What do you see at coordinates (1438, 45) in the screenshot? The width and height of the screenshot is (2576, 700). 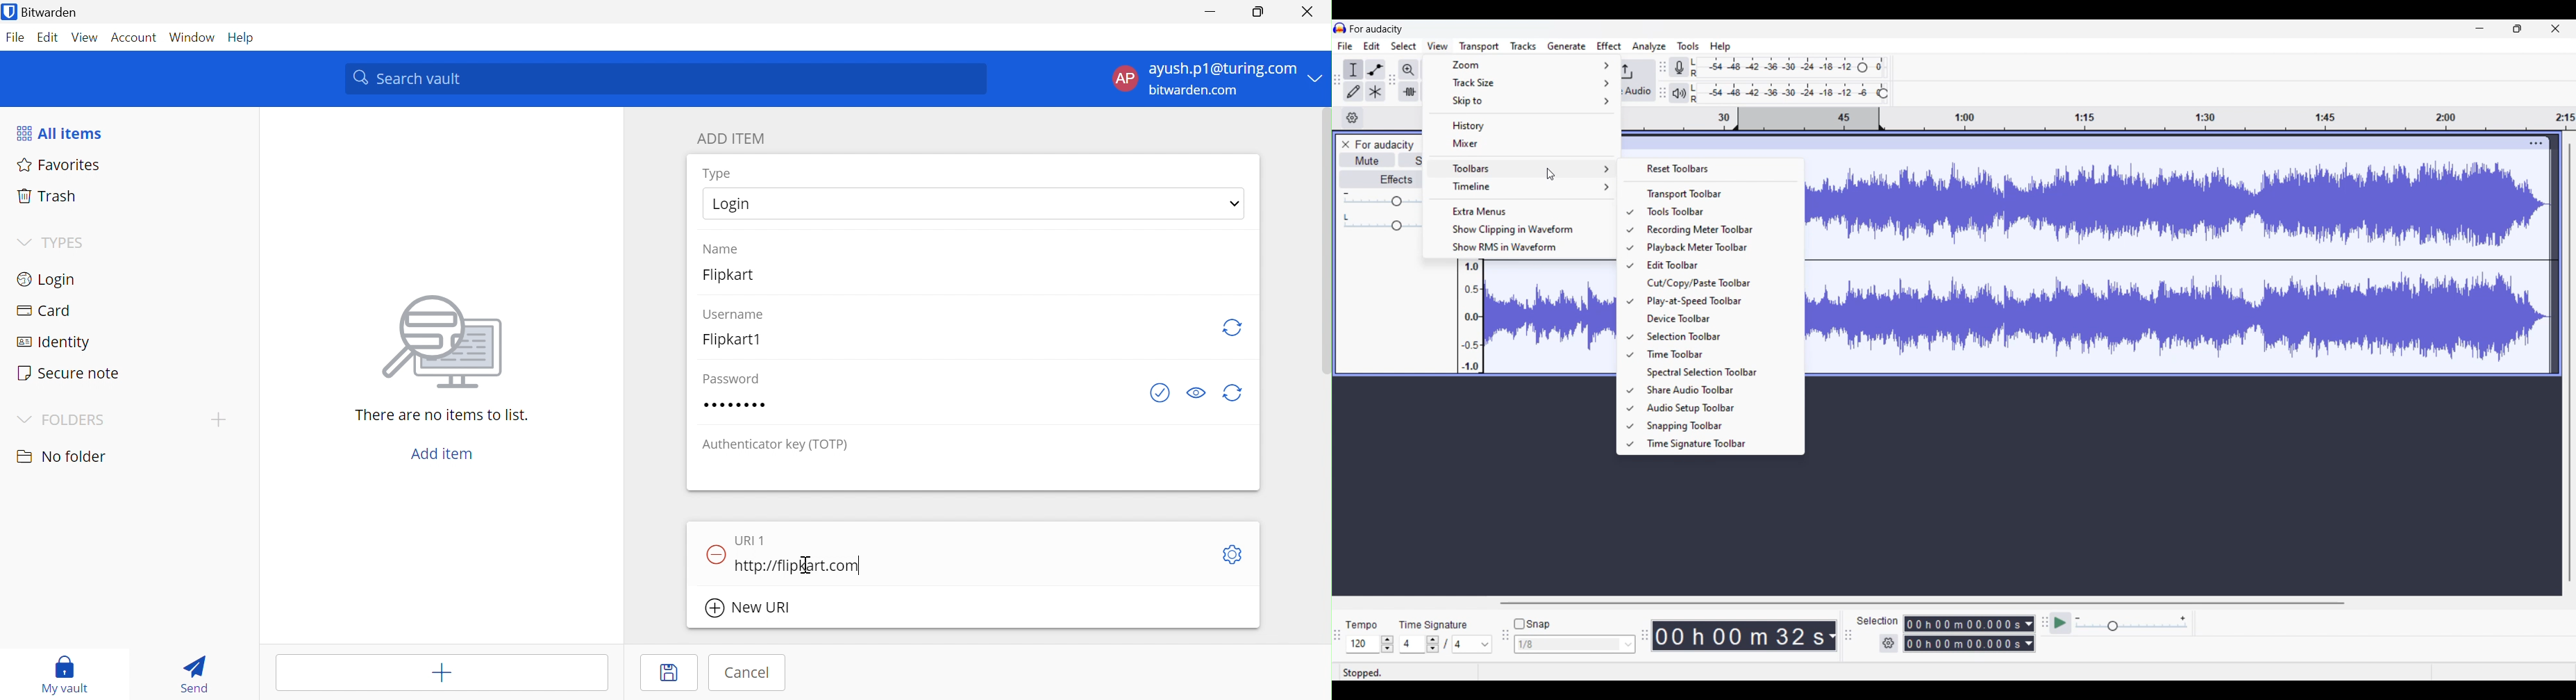 I see `View menu` at bounding box center [1438, 45].